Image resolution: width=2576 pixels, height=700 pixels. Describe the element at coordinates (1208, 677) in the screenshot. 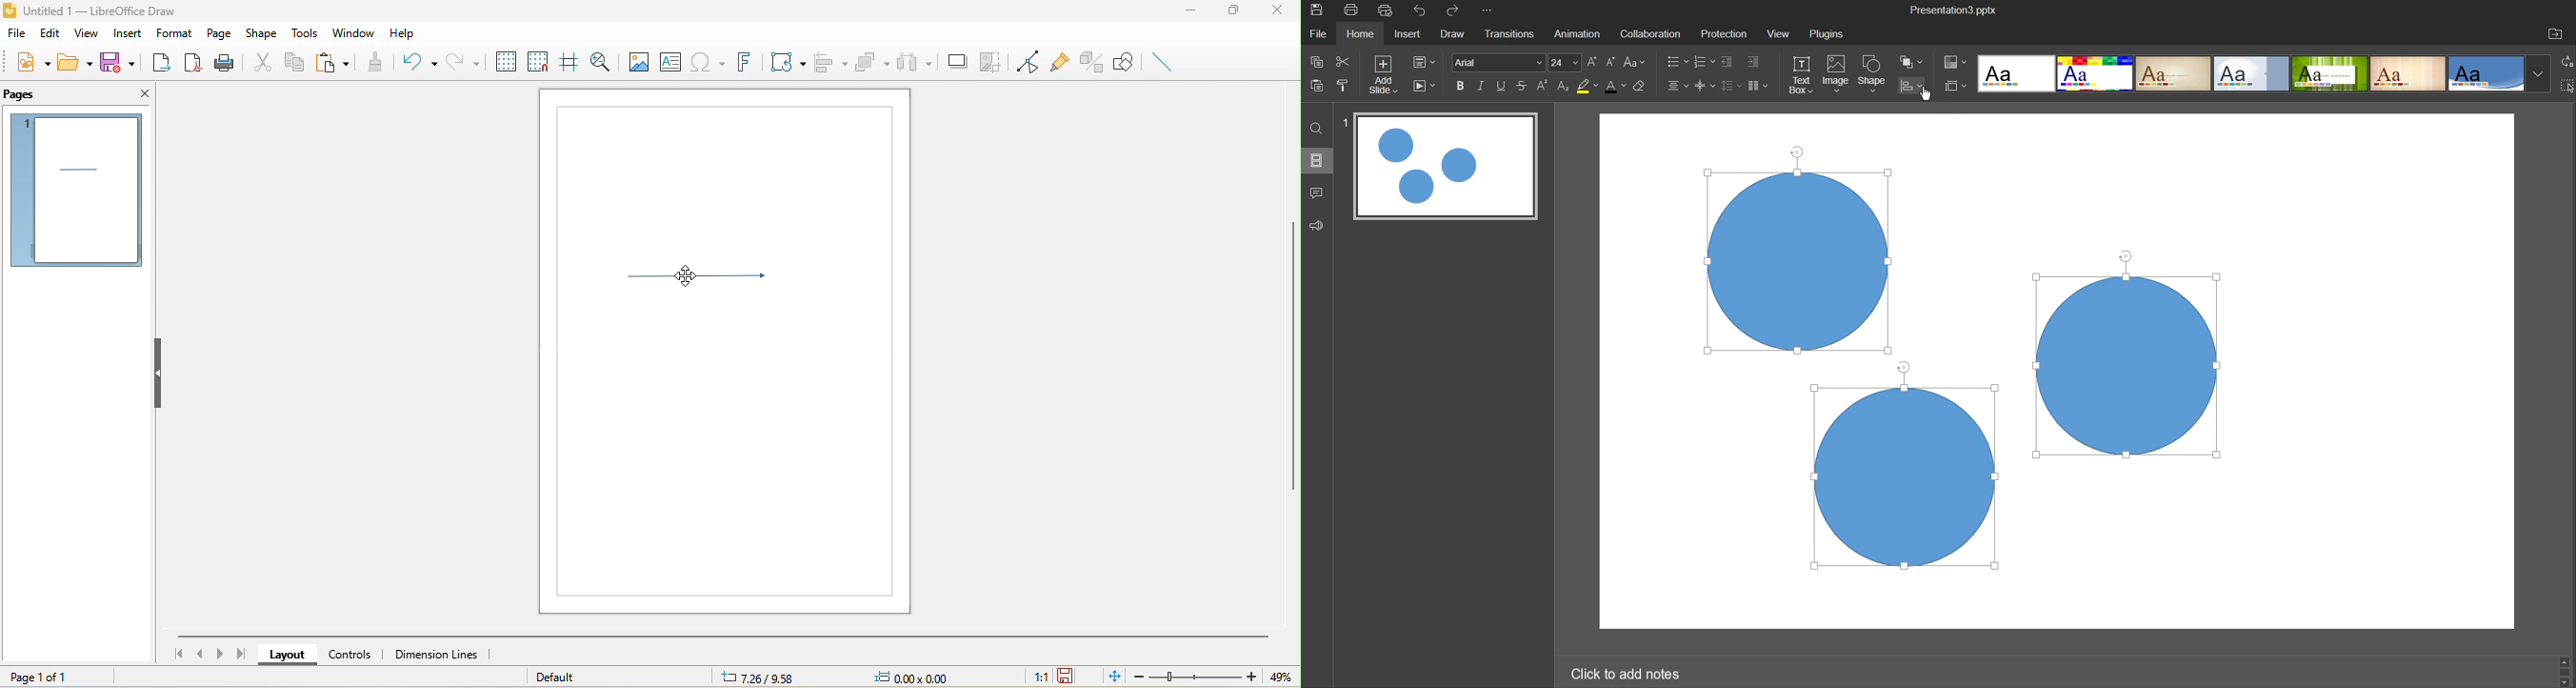

I see `zoom` at that location.